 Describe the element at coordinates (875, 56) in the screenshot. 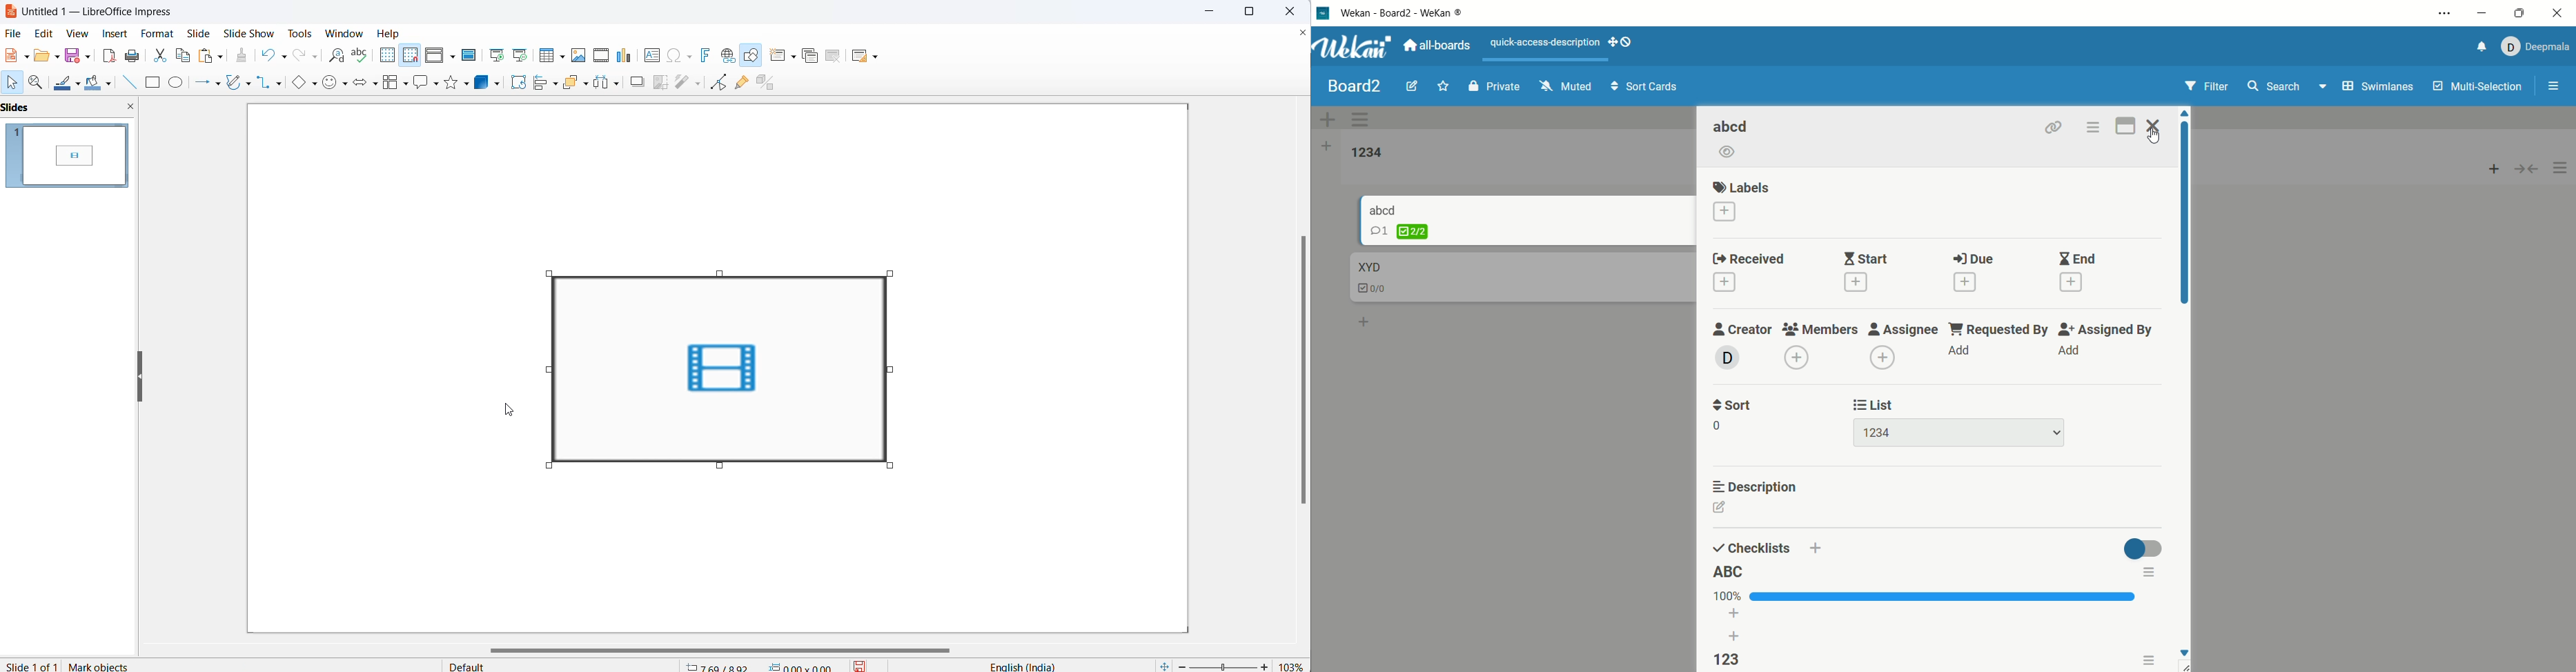

I see `Slide layout options` at that location.